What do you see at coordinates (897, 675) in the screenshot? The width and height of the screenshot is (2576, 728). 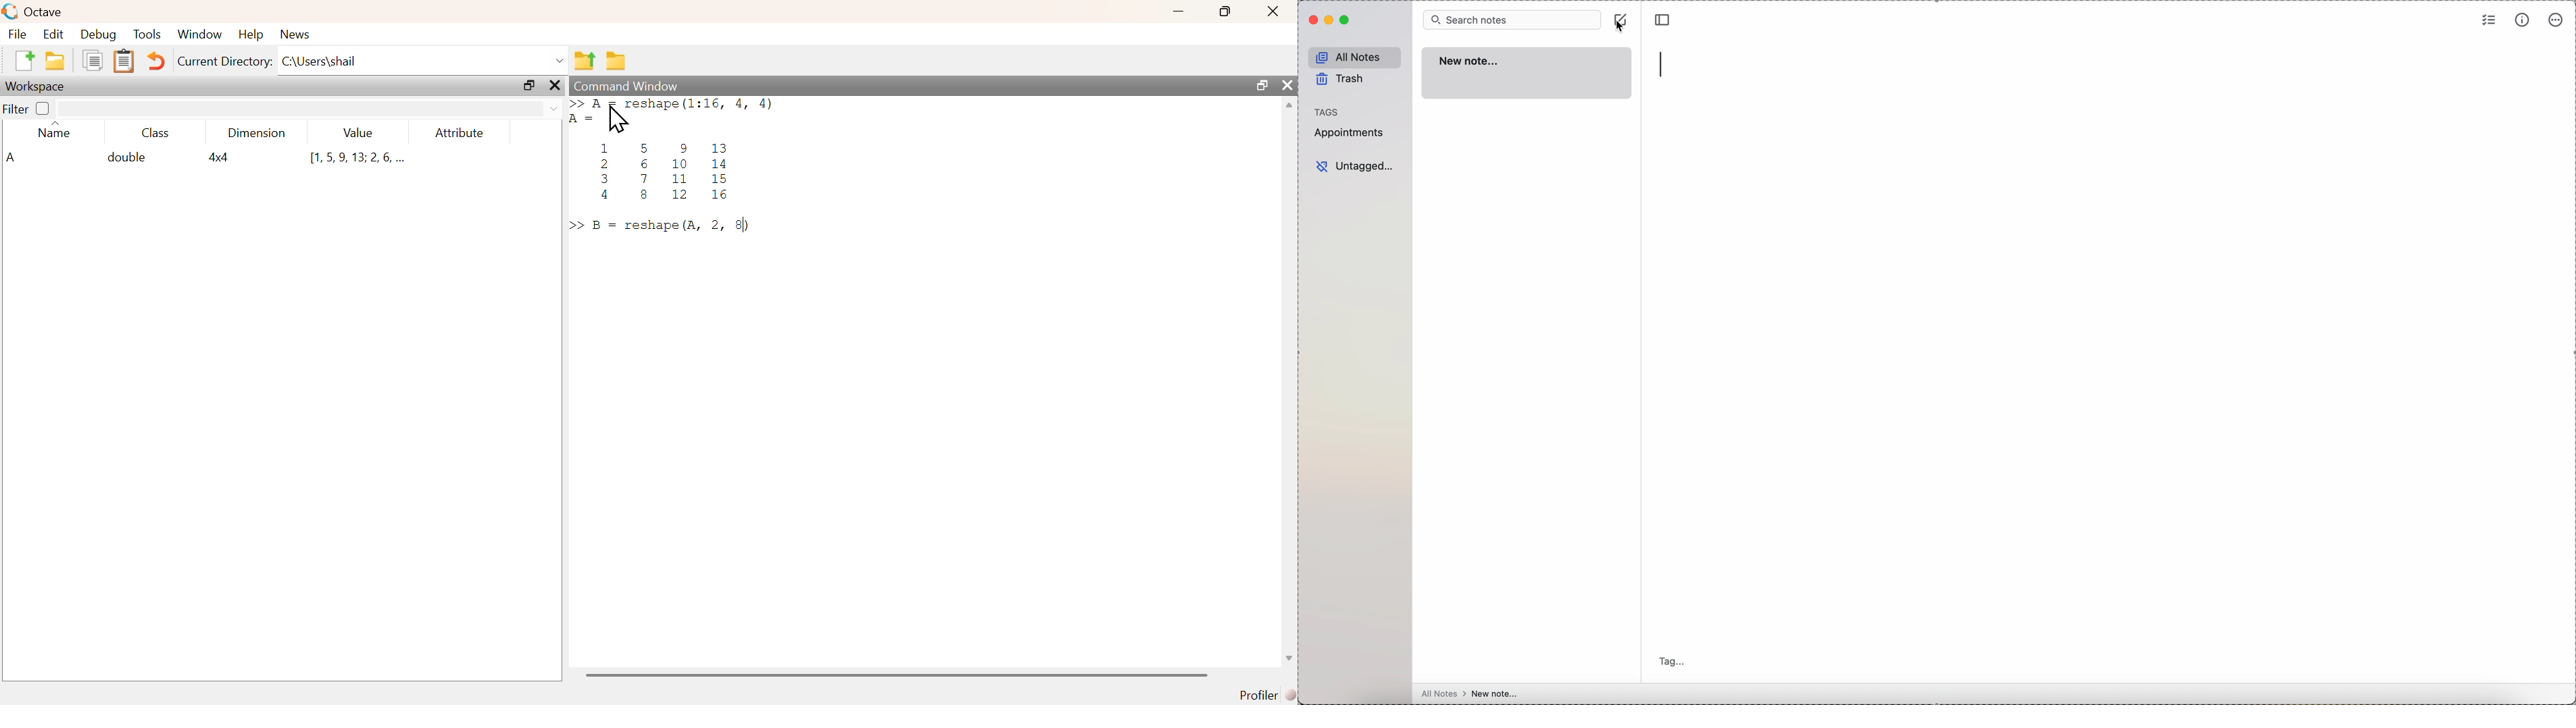 I see `scrollbar` at bounding box center [897, 675].